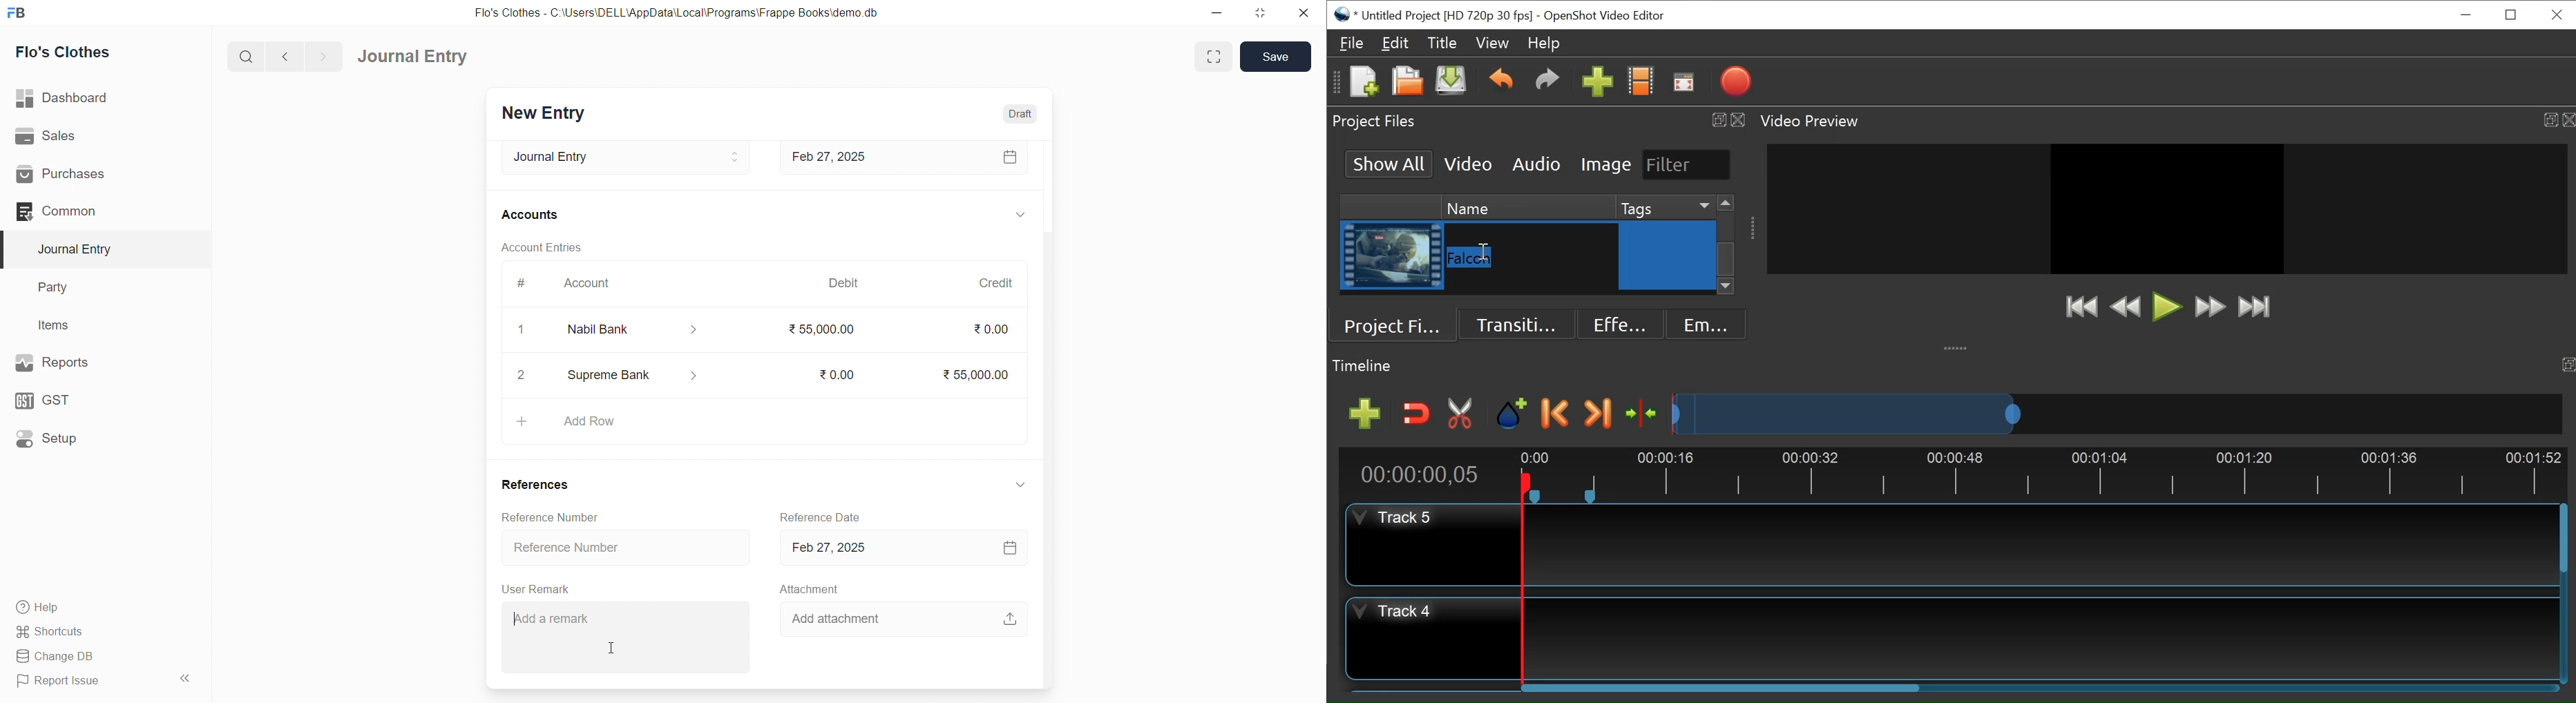  I want to click on selected, so click(8, 249).